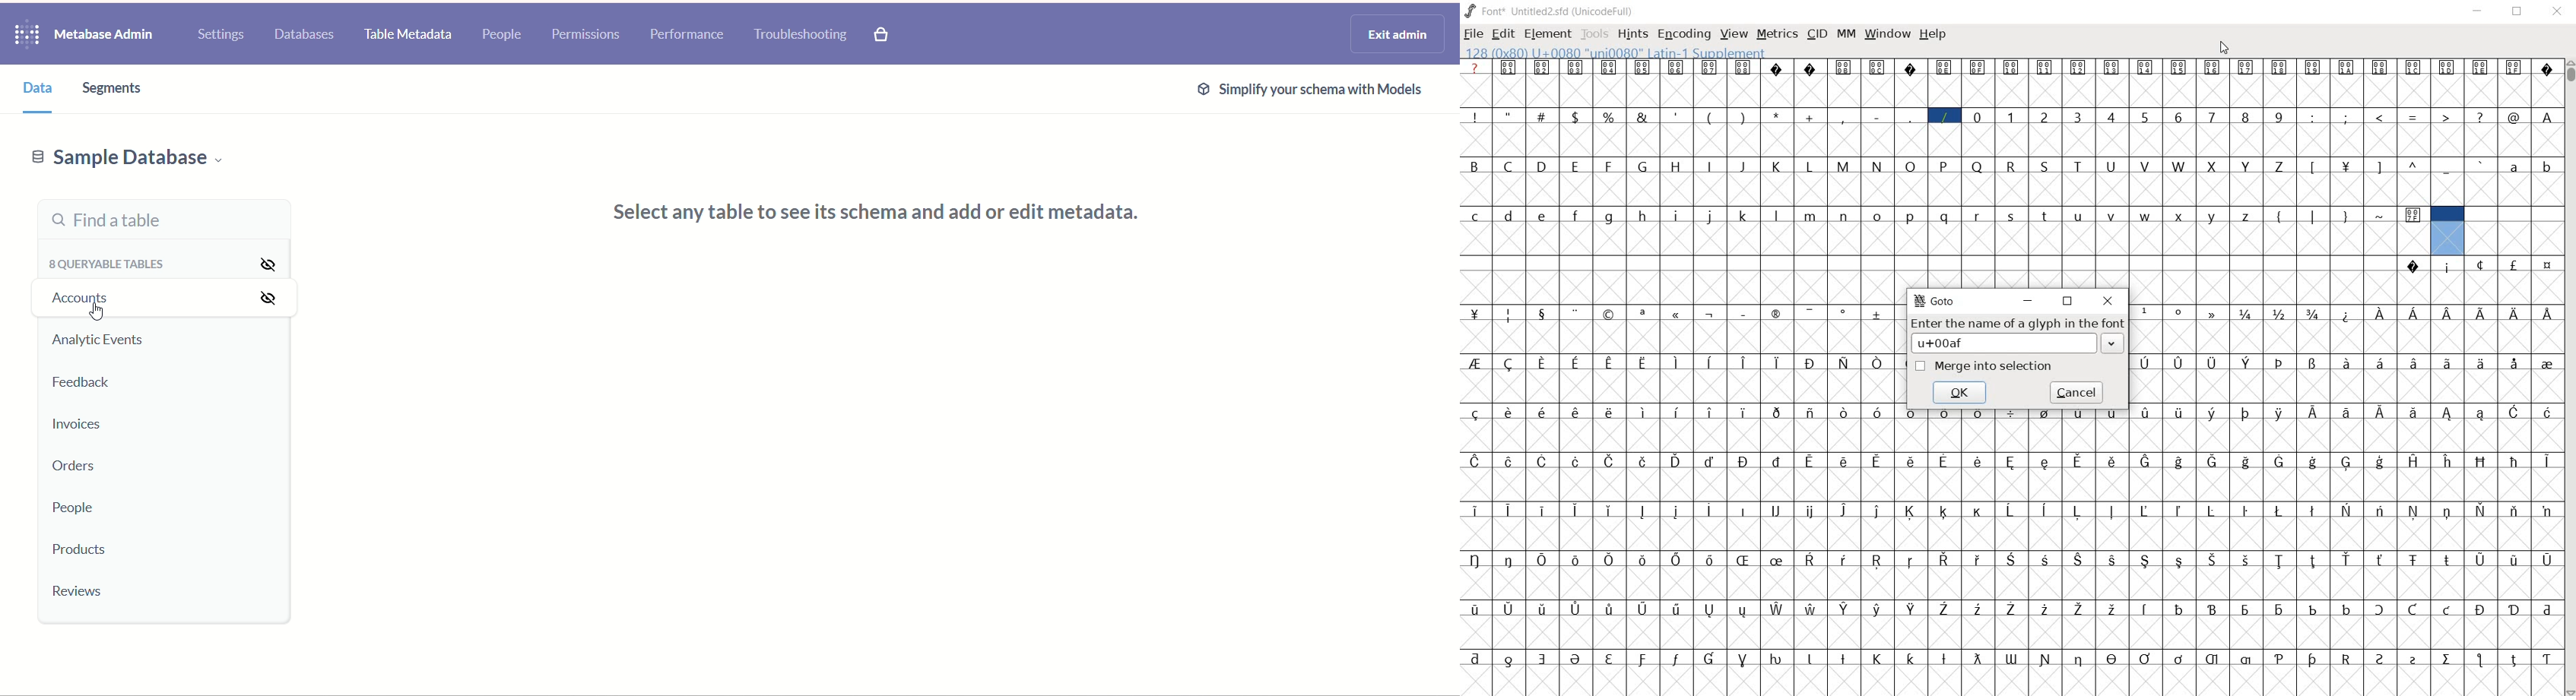 Image resolution: width=2576 pixels, height=700 pixels. What do you see at coordinates (1779, 608) in the screenshot?
I see `Symbol` at bounding box center [1779, 608].